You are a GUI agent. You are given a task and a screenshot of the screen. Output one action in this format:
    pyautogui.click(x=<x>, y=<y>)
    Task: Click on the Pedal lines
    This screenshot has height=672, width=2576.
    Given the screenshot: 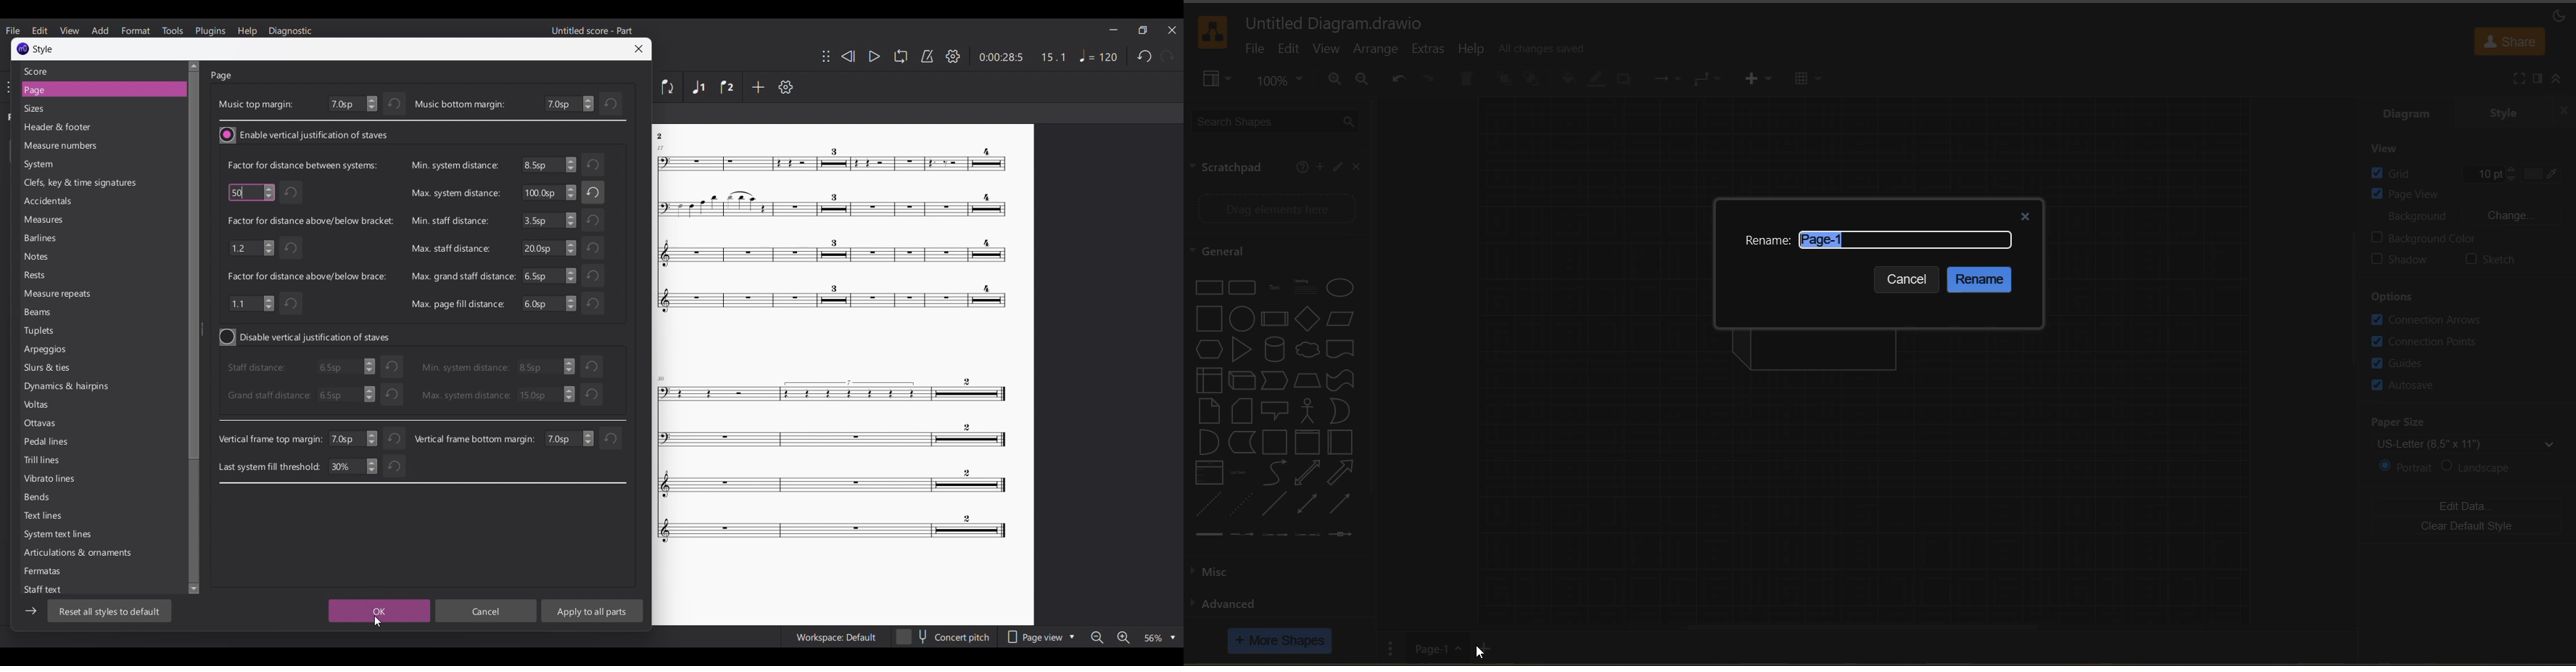 What is the action you would take?
    pyautogui.click(x=65, y=442)
    